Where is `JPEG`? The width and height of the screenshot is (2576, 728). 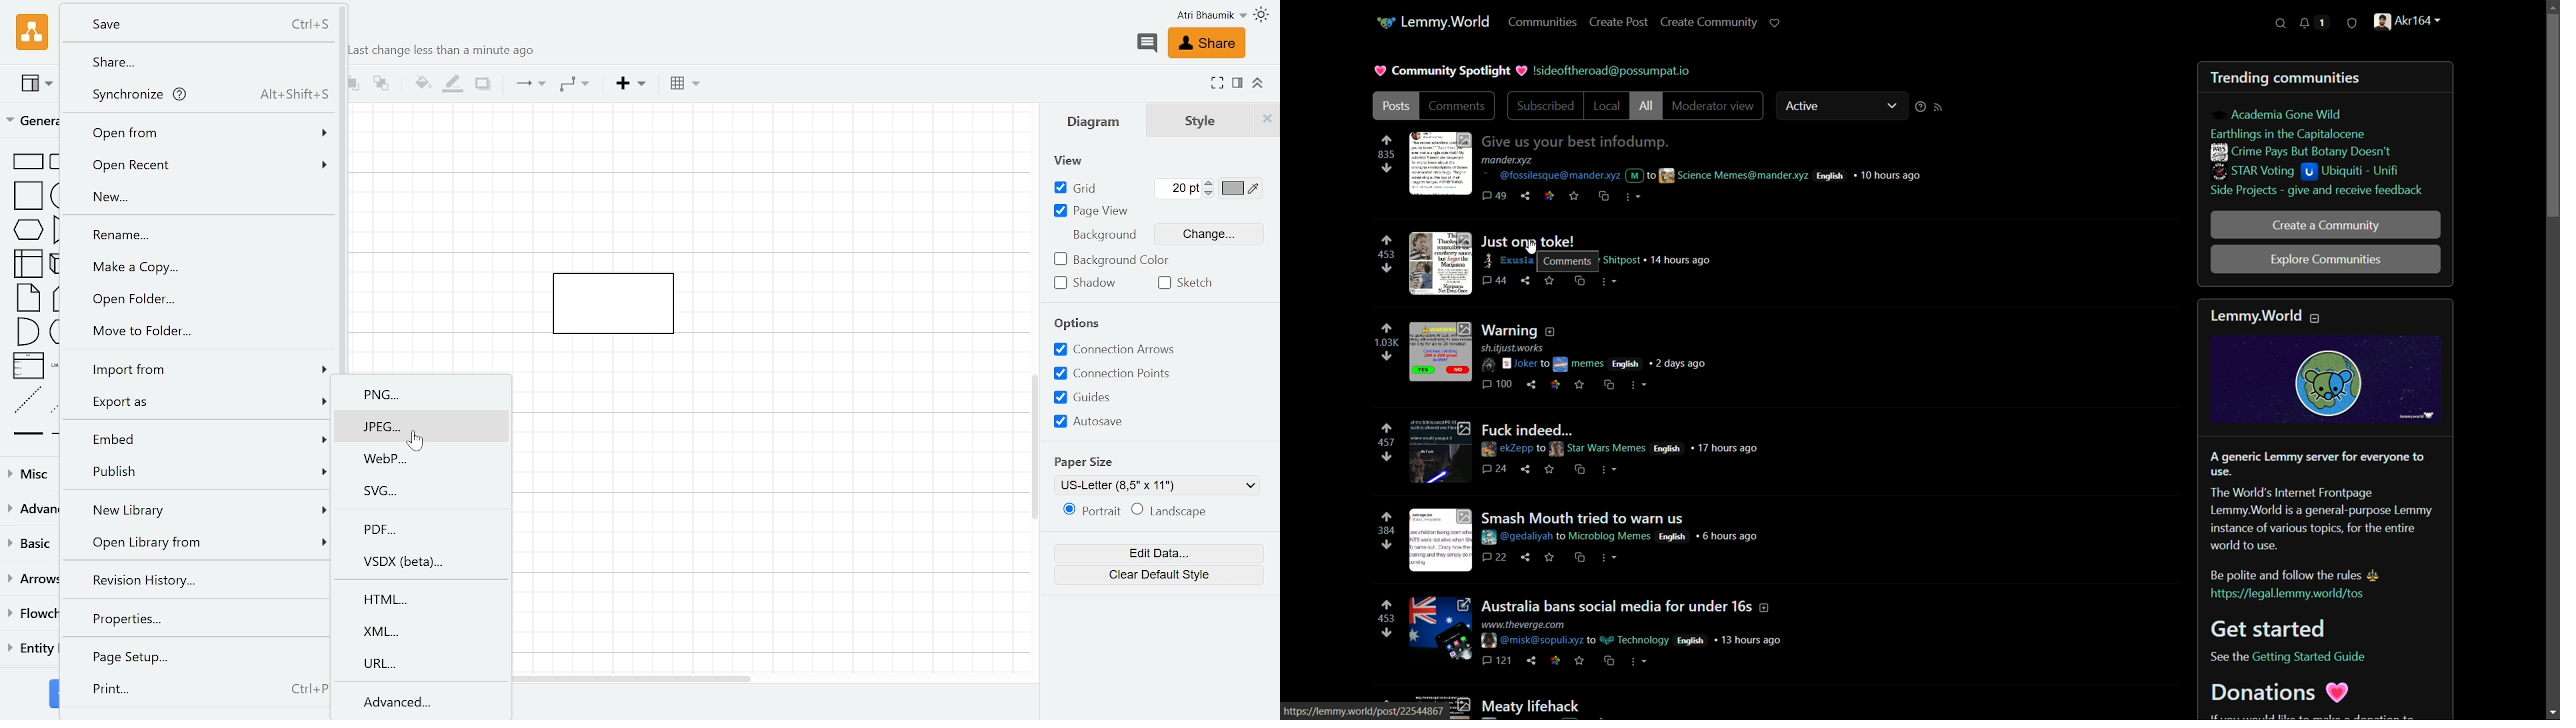
JPEG is located at coordinates (424, 427).